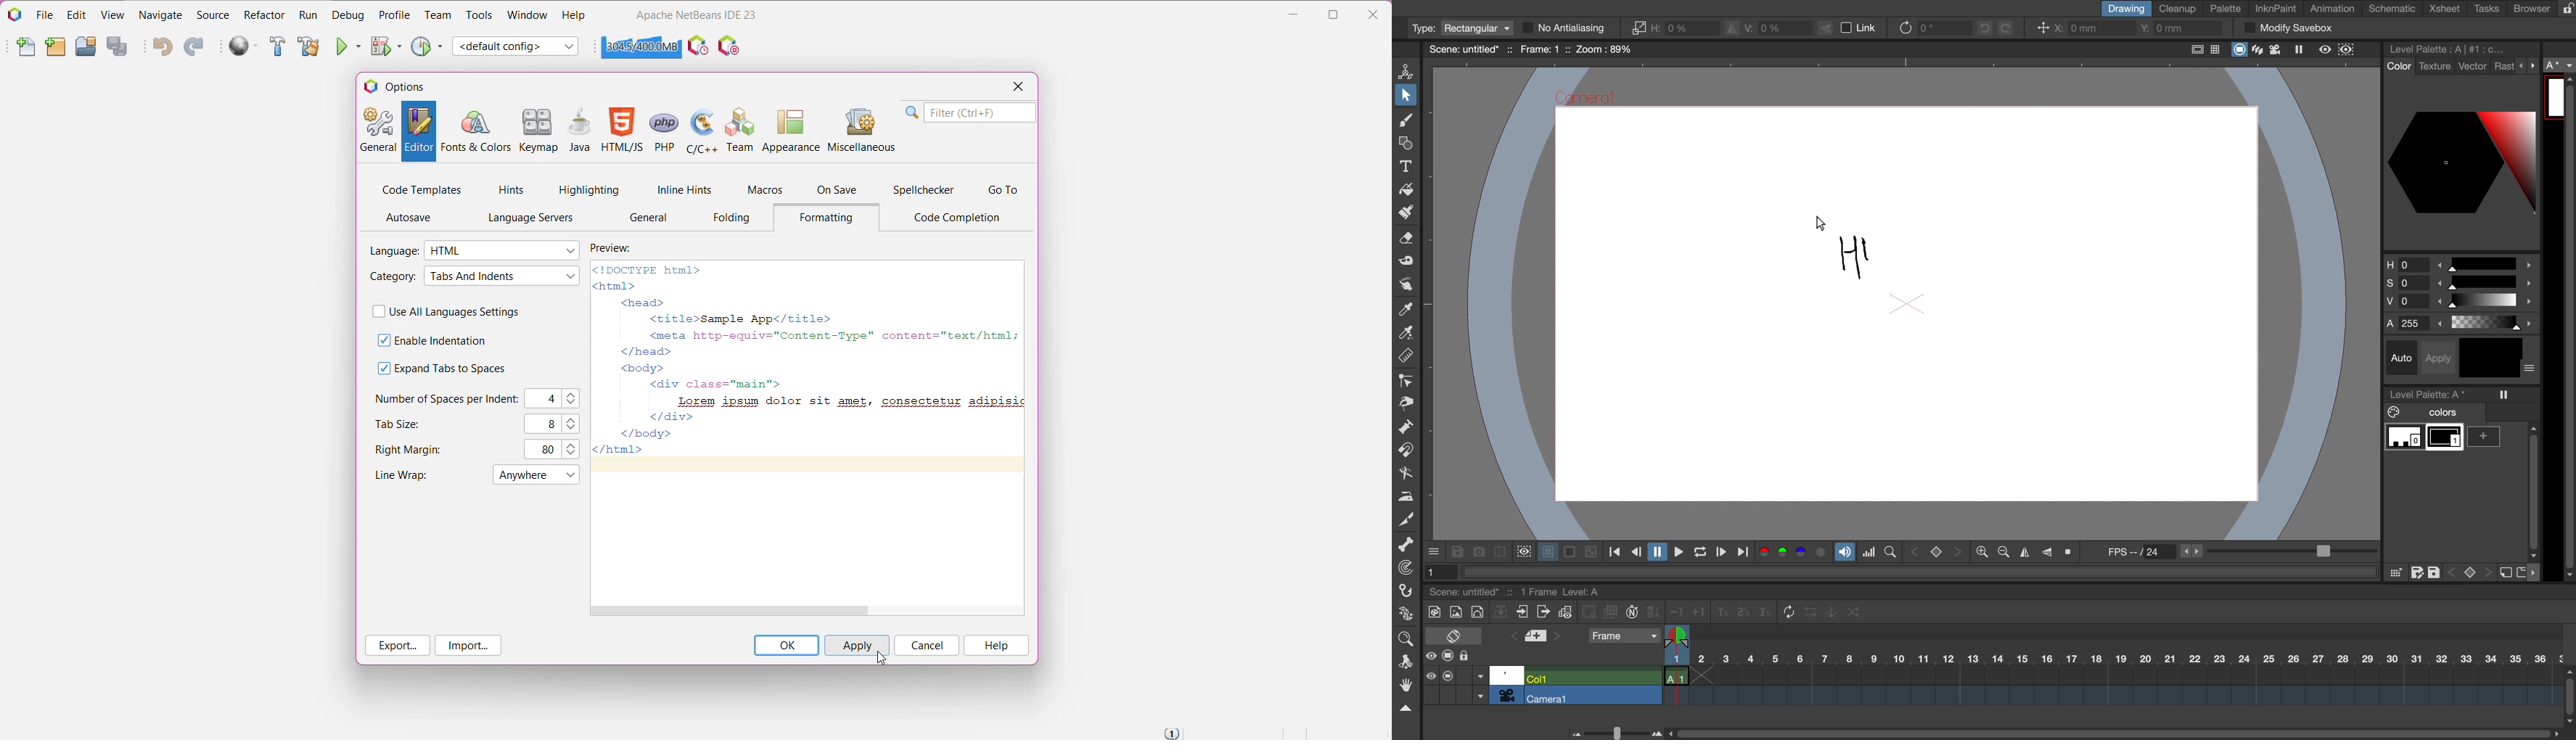 This screenshot has height=756, width=2576. Describe the element at coordinates (1522, 551) in the screenshot. I see `define sub camera` at that location.